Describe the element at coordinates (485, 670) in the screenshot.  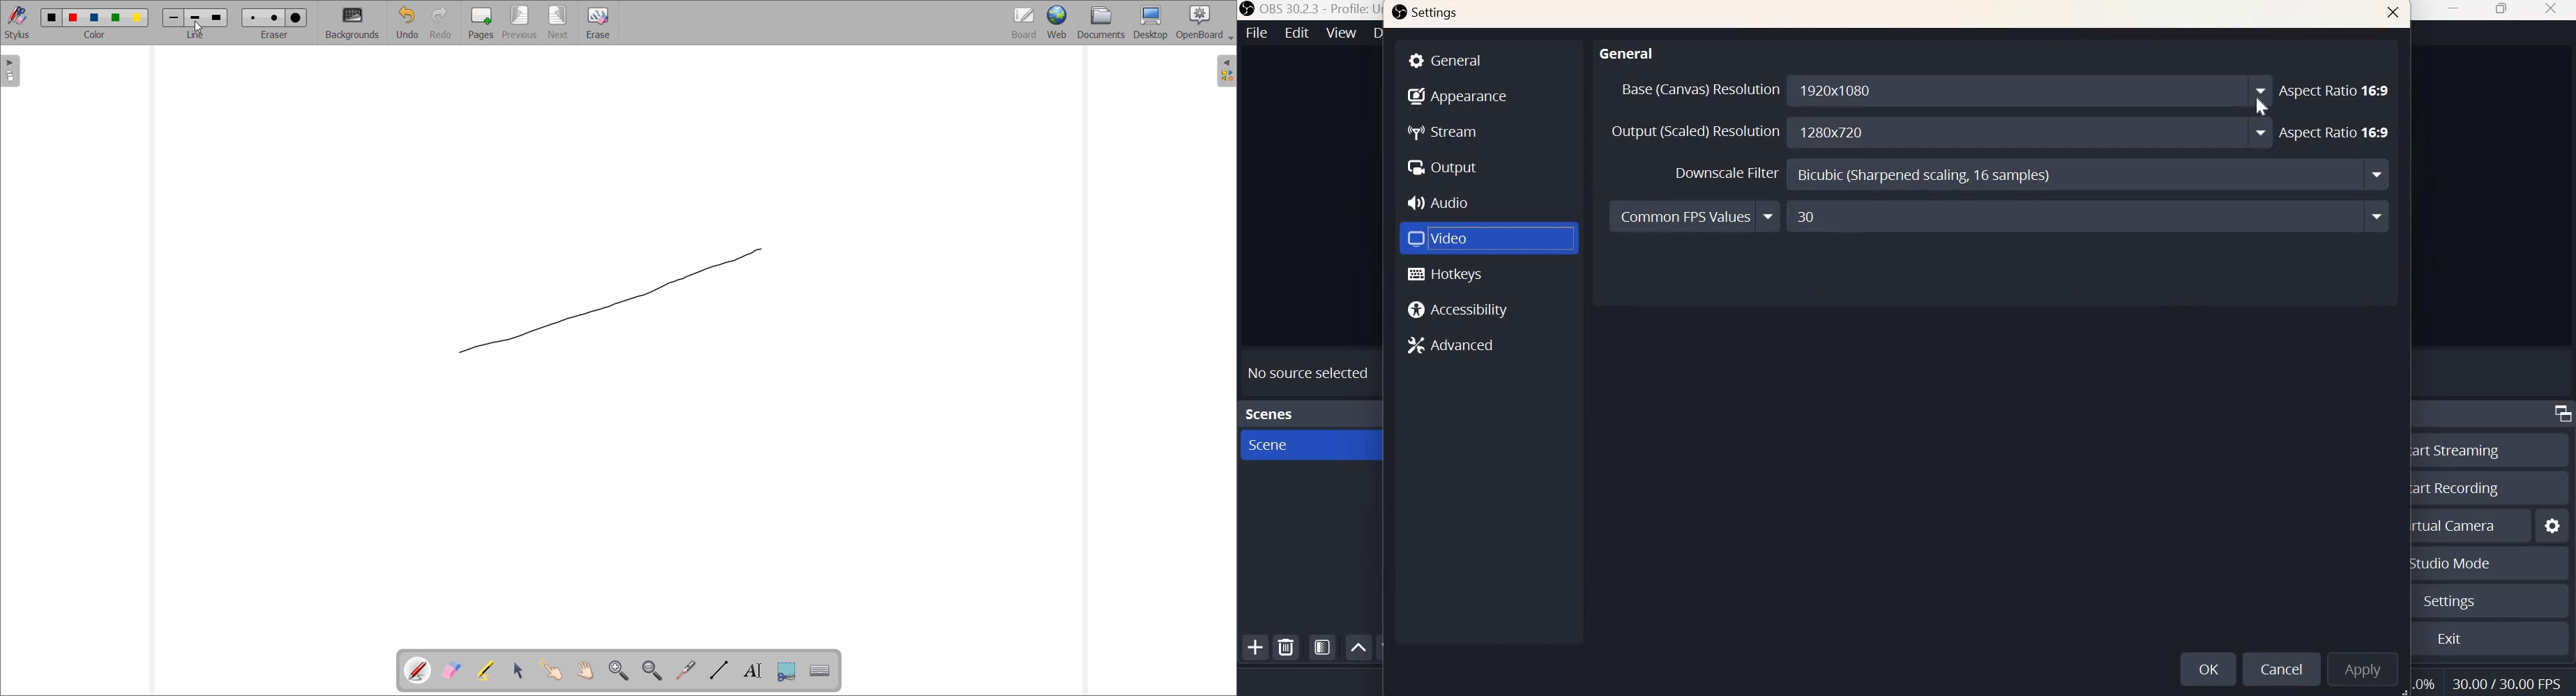
I see `highlights` at that location.